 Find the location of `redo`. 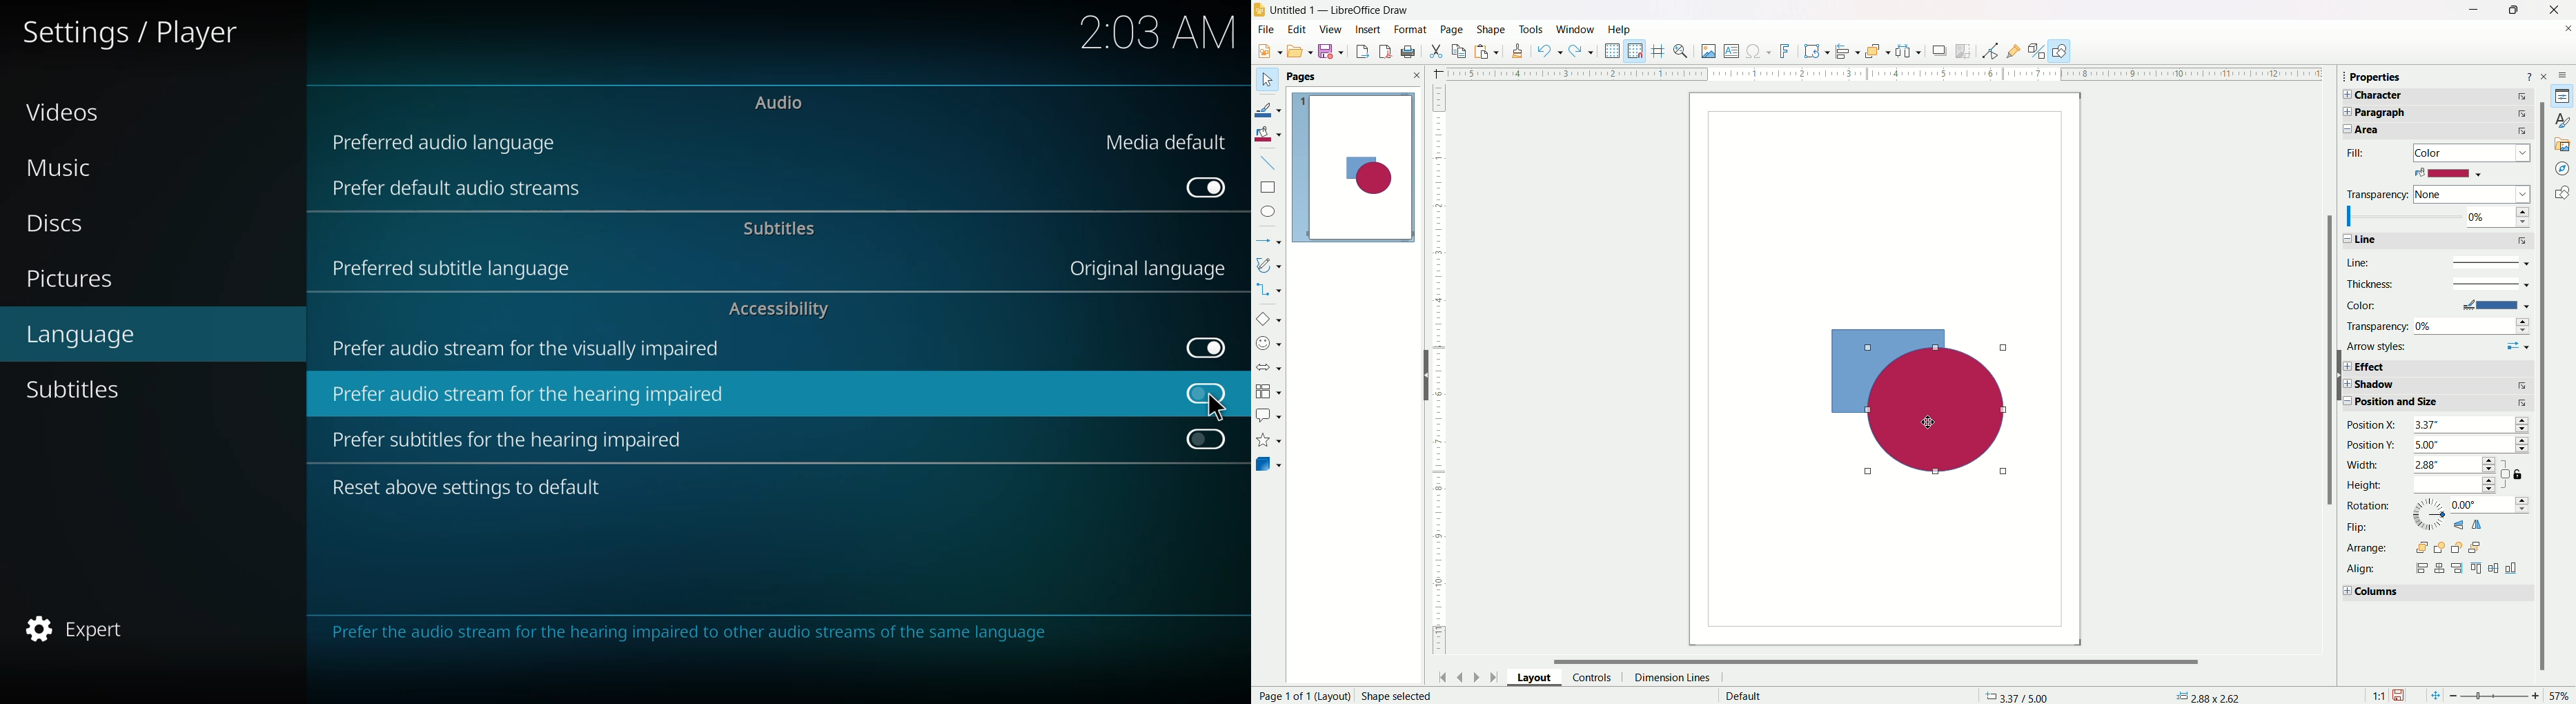

redo is located at coordinates (1583, 52).